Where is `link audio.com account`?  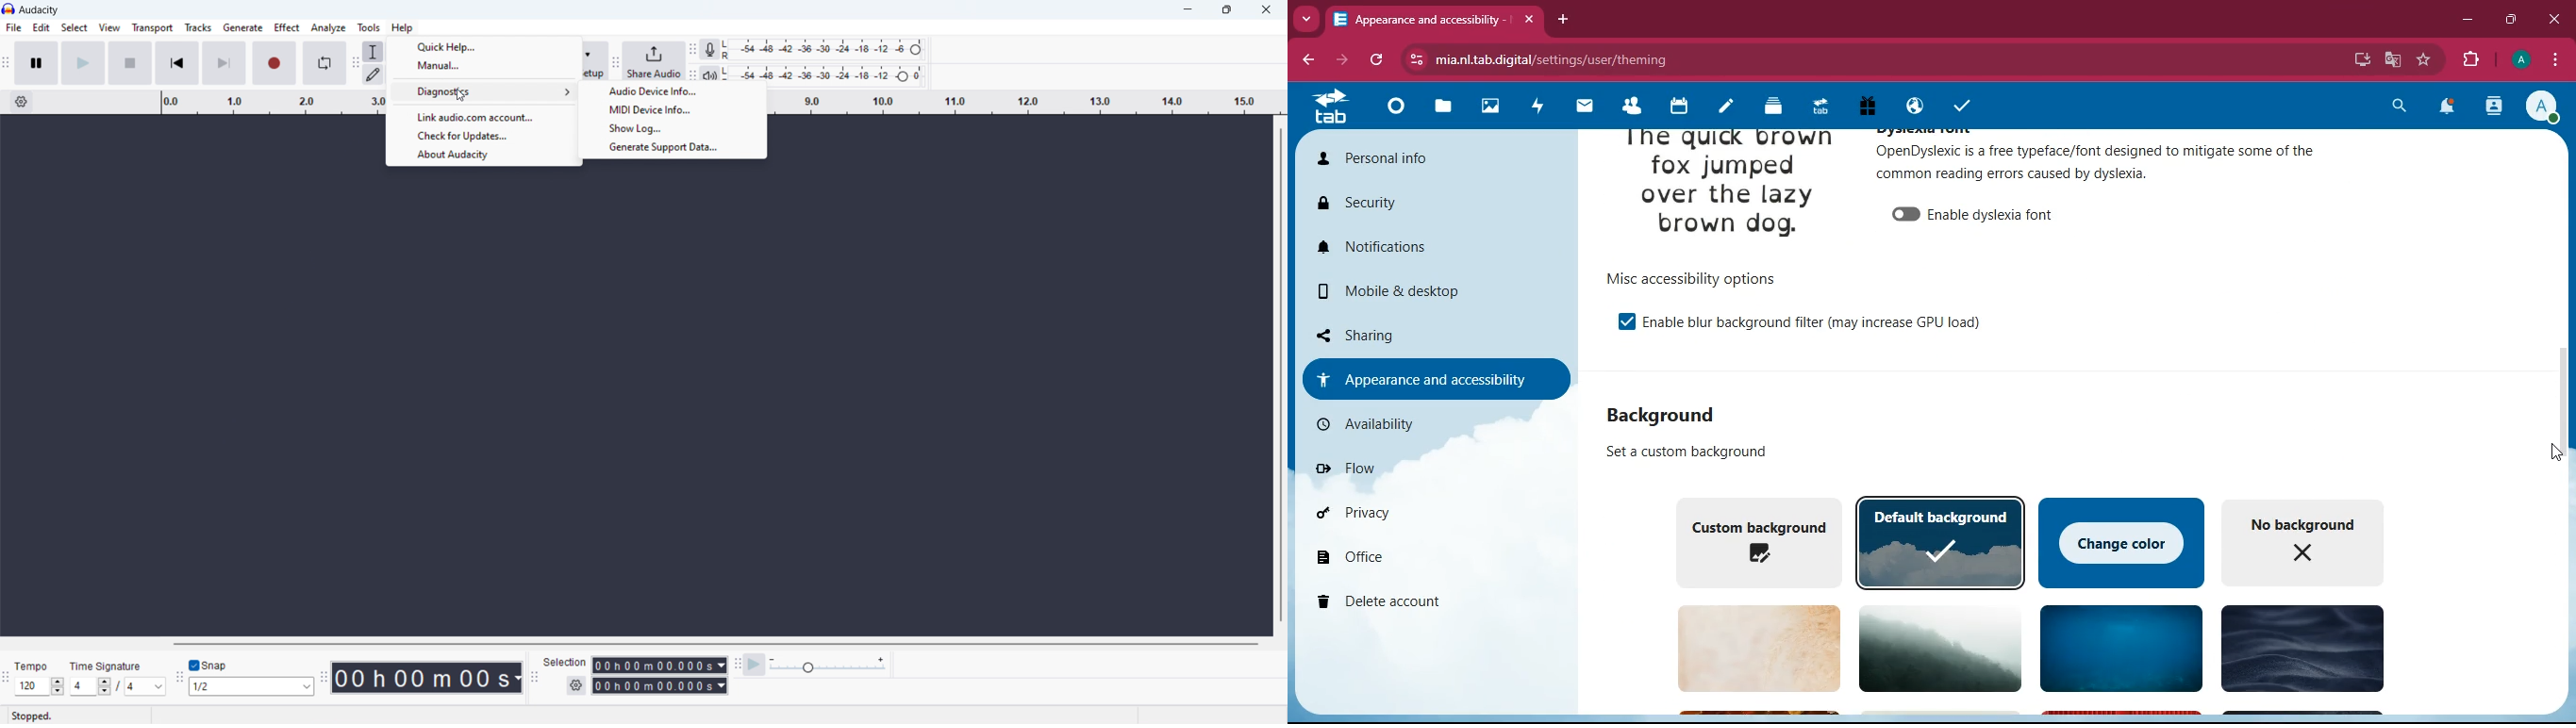 link audio.com account is located at coordinates (484, 117).